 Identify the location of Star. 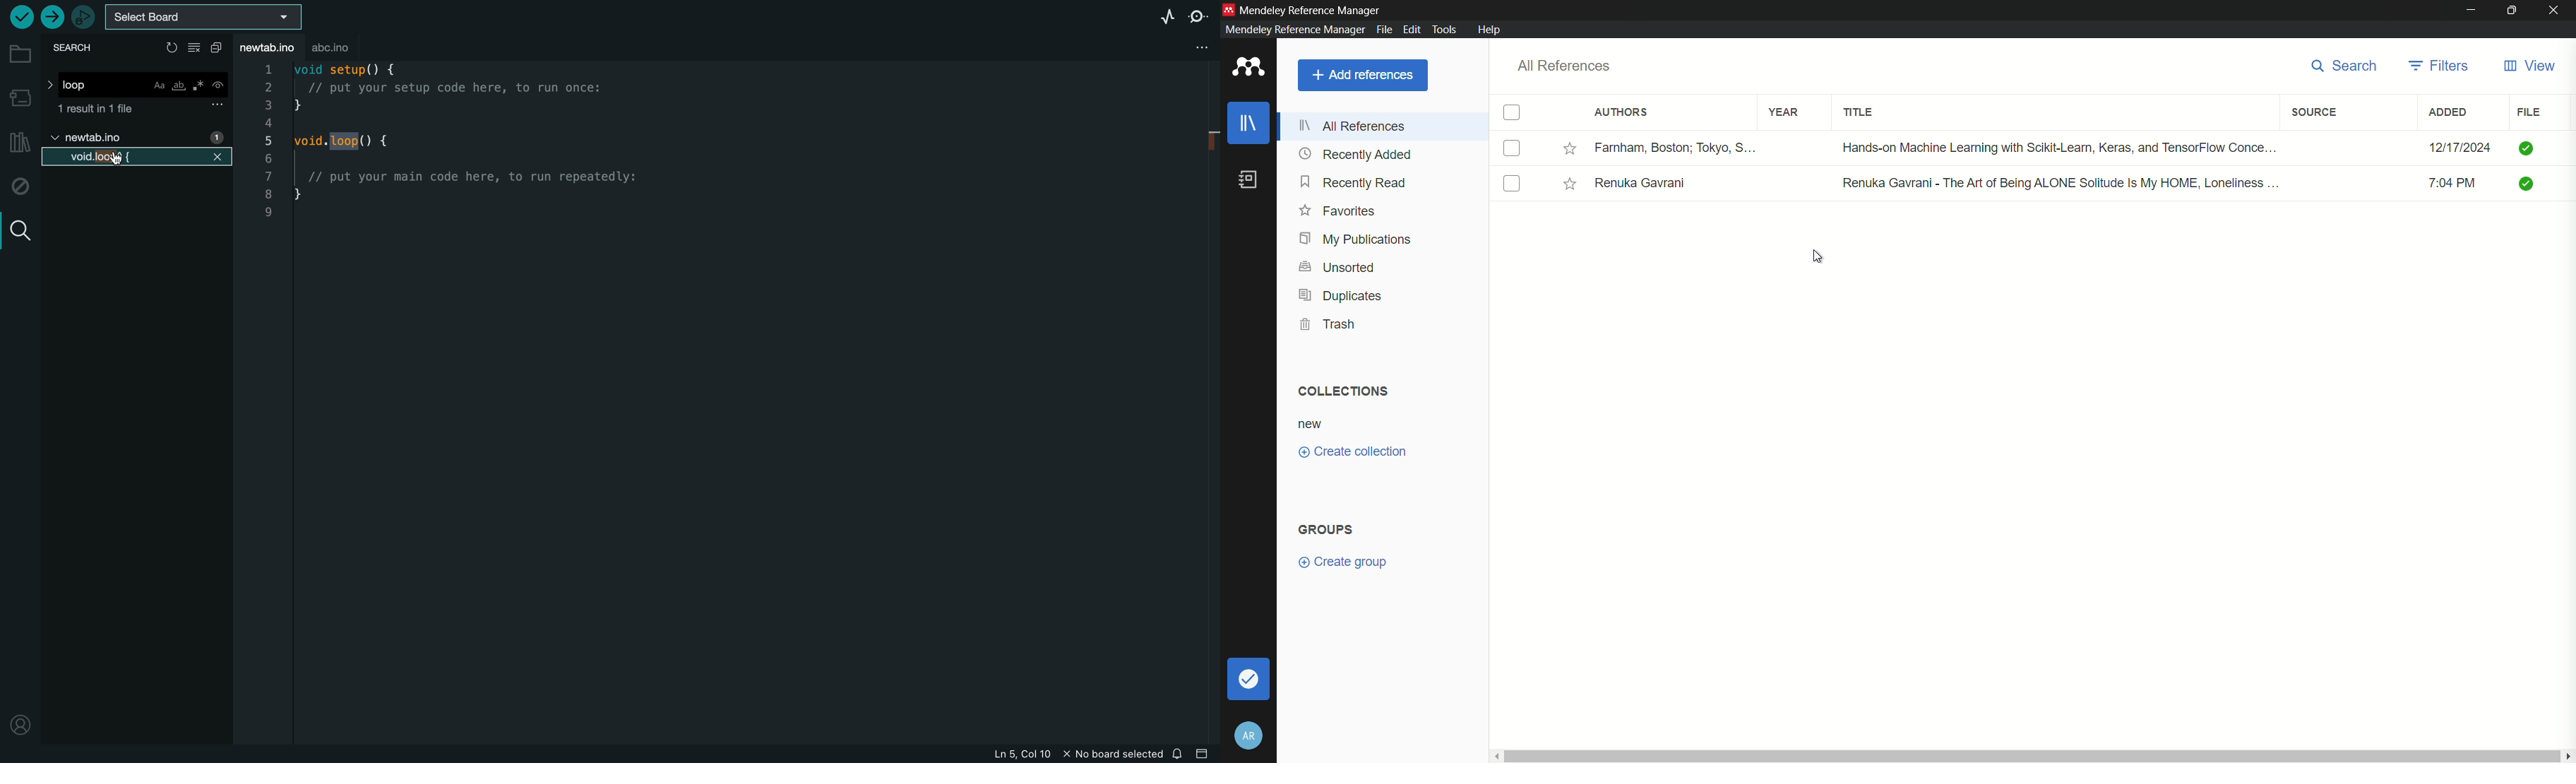
(1573, 185).